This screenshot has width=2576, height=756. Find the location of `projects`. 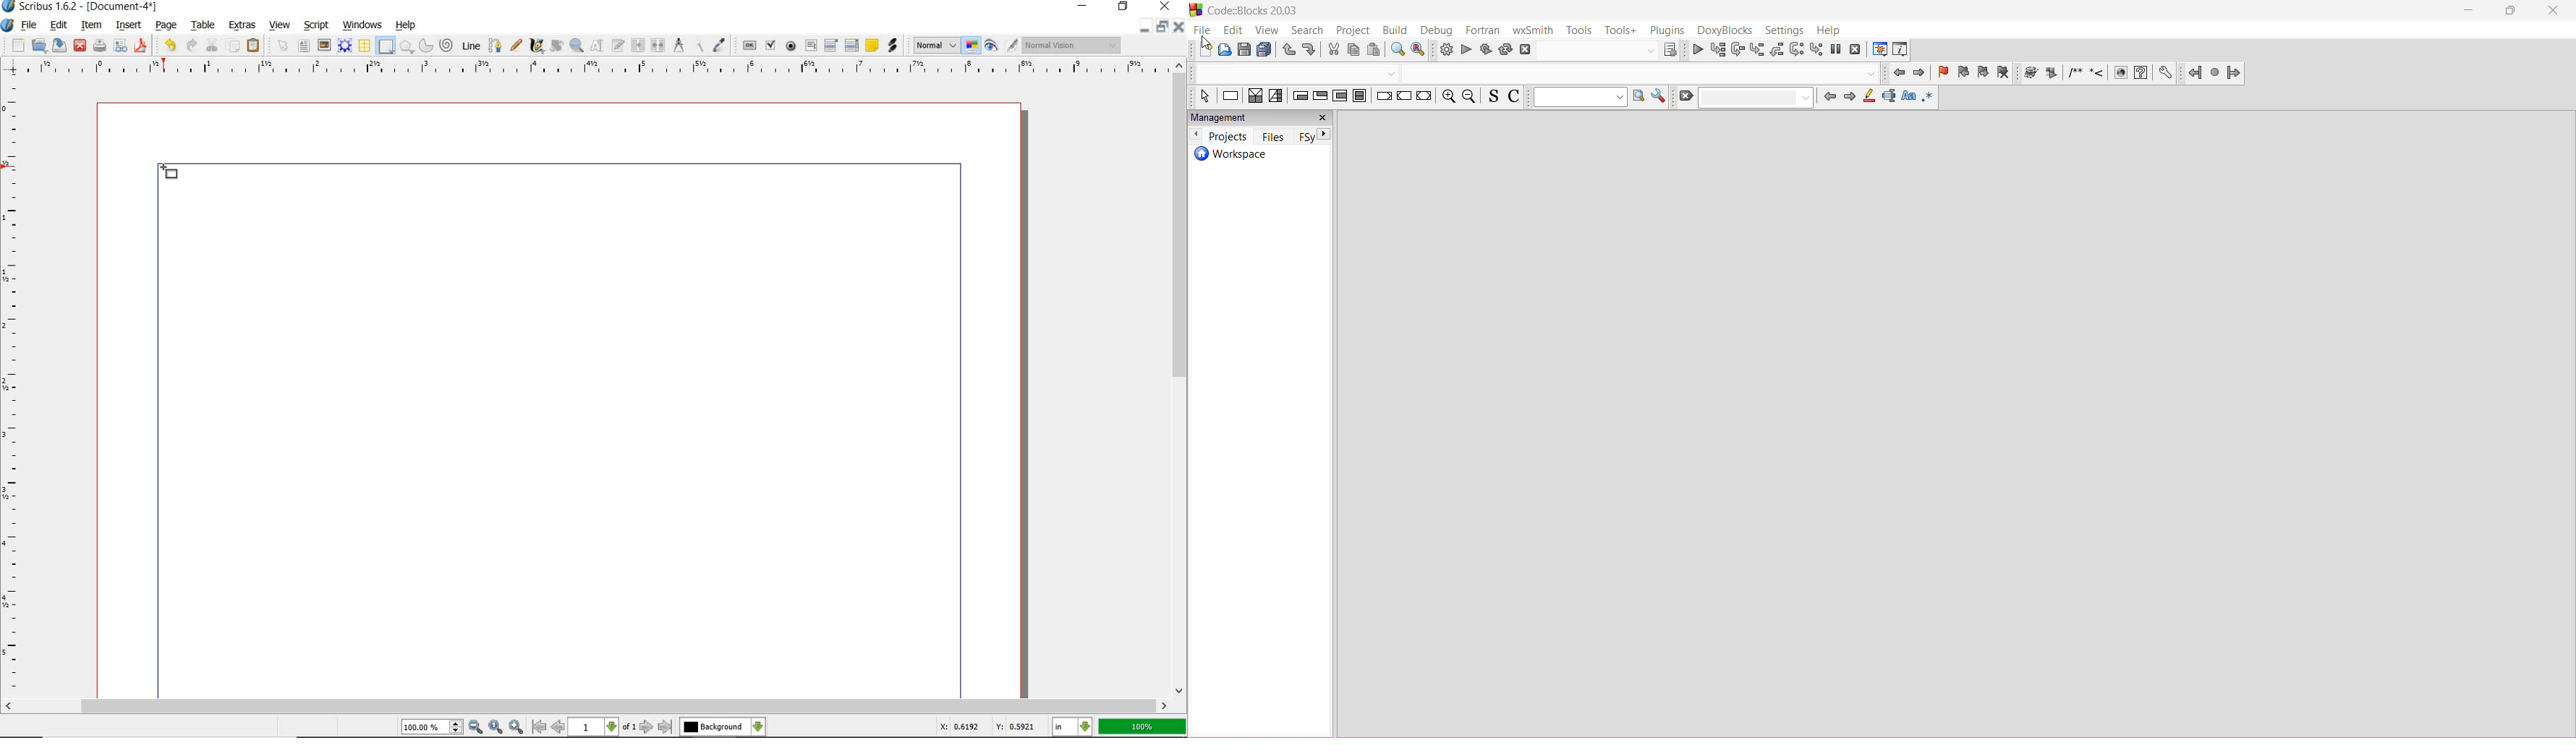

projects is located at coordinates (1228, 136).